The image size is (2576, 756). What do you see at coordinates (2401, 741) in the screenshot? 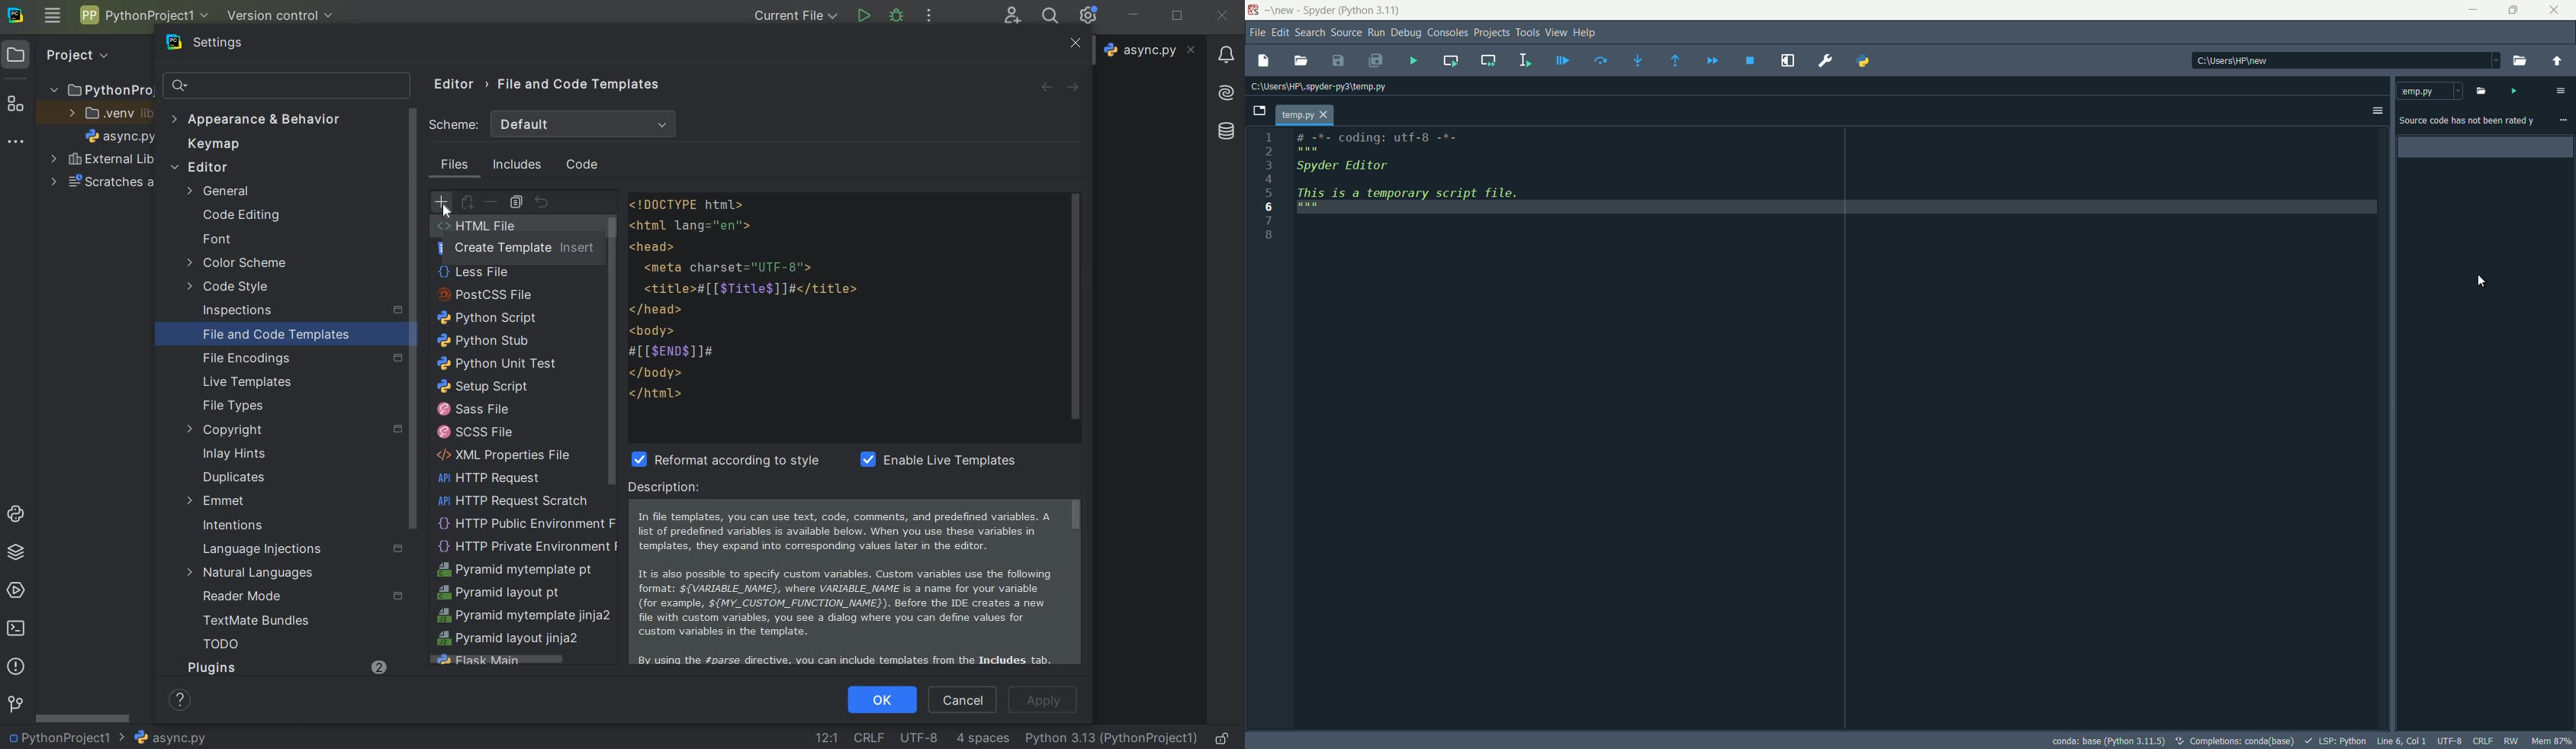
I see `cursor position` at bounding box center [2401, 741].